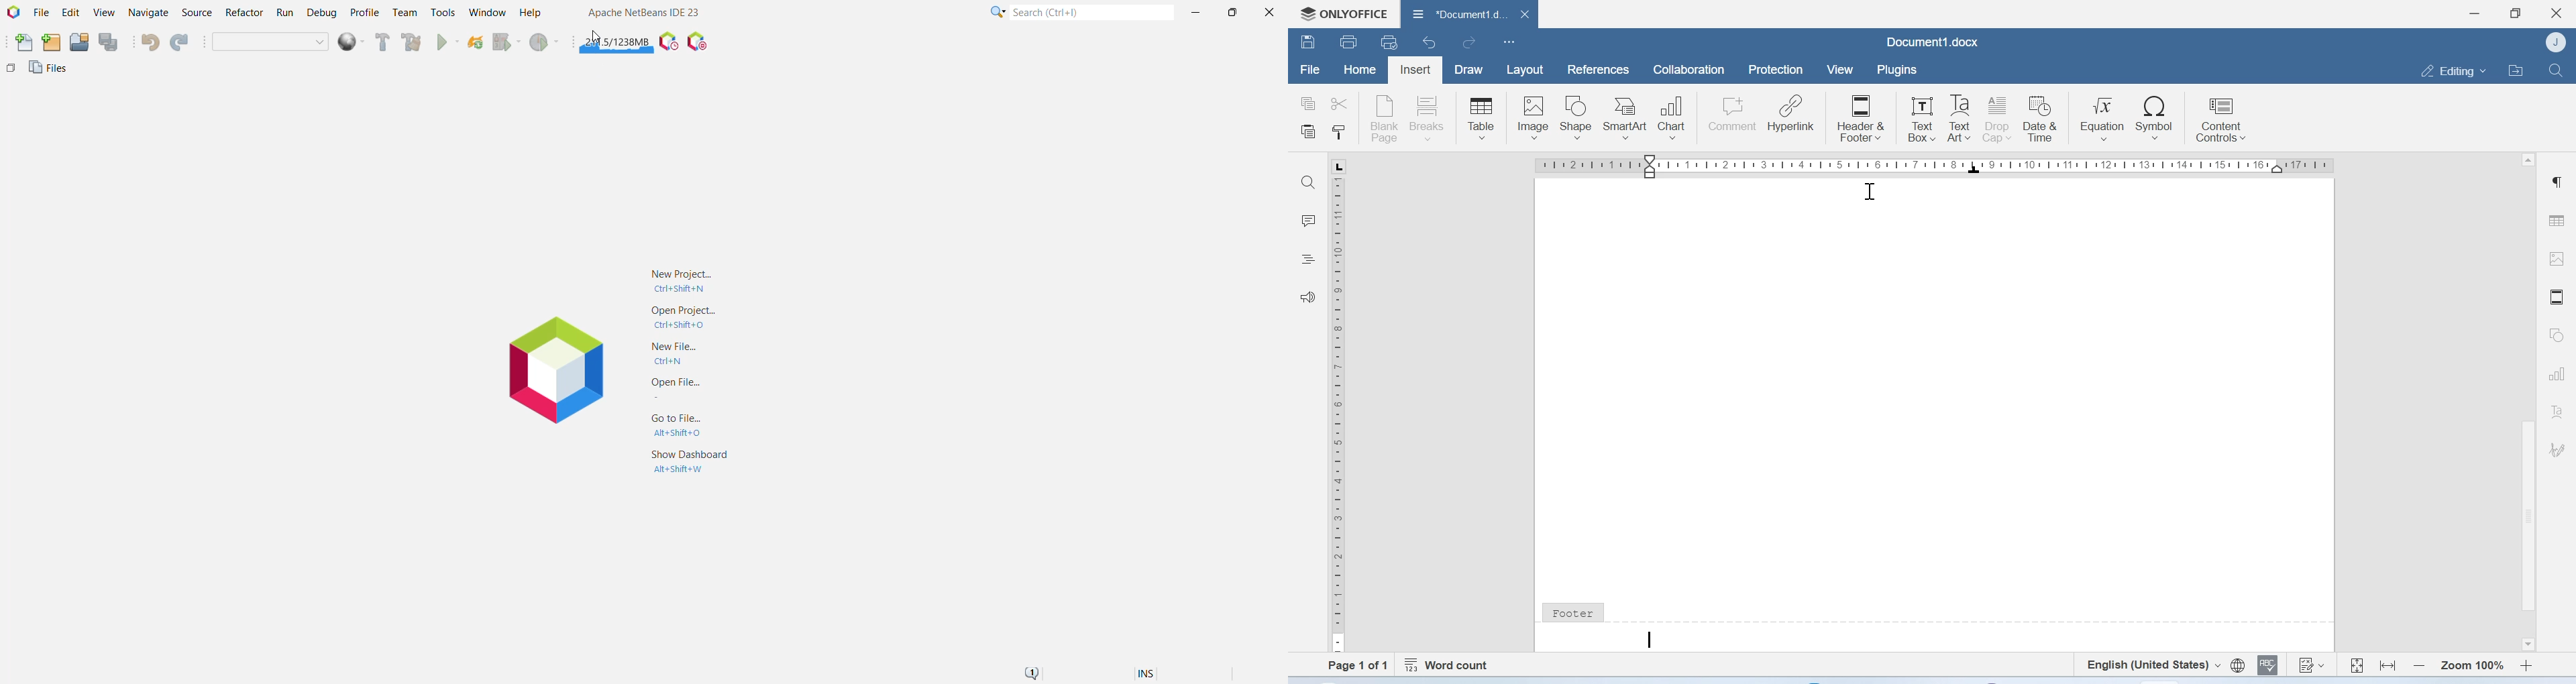  What do you see at coordinates (2556, 375) in the screenshot?
I see `Charts` at bounding box center [2556, 375].